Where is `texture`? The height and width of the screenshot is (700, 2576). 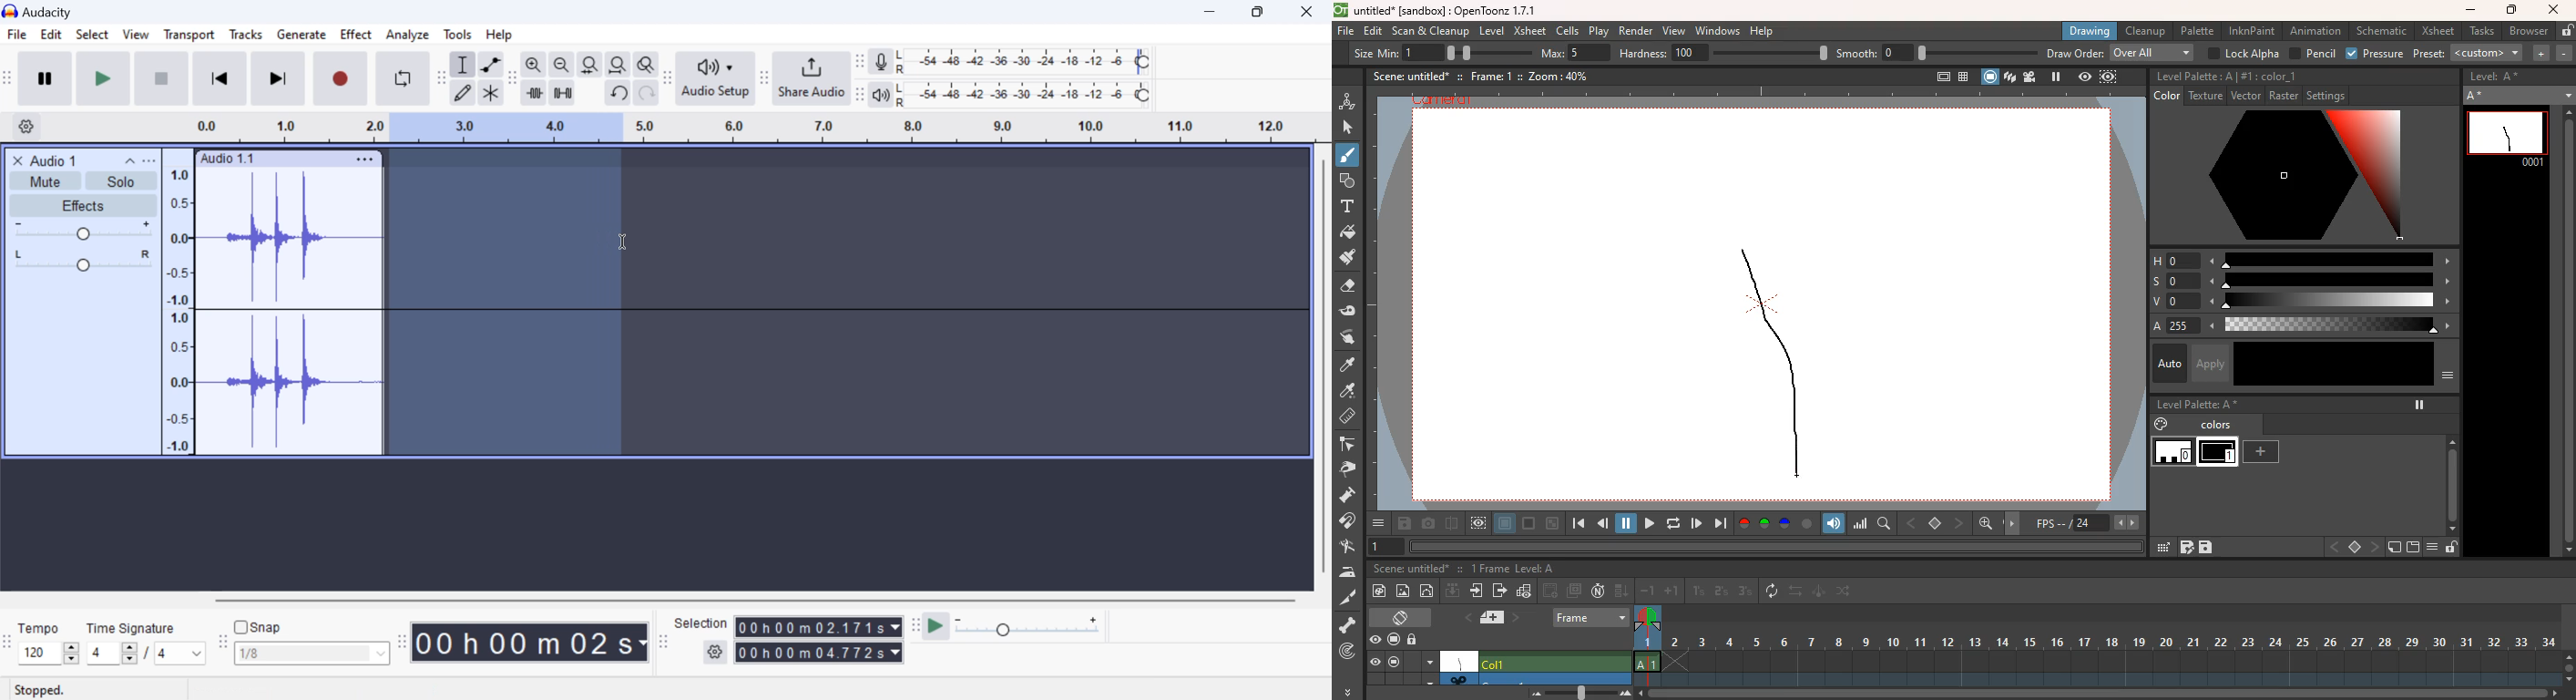 texture is located at coordinates (2205, 97).